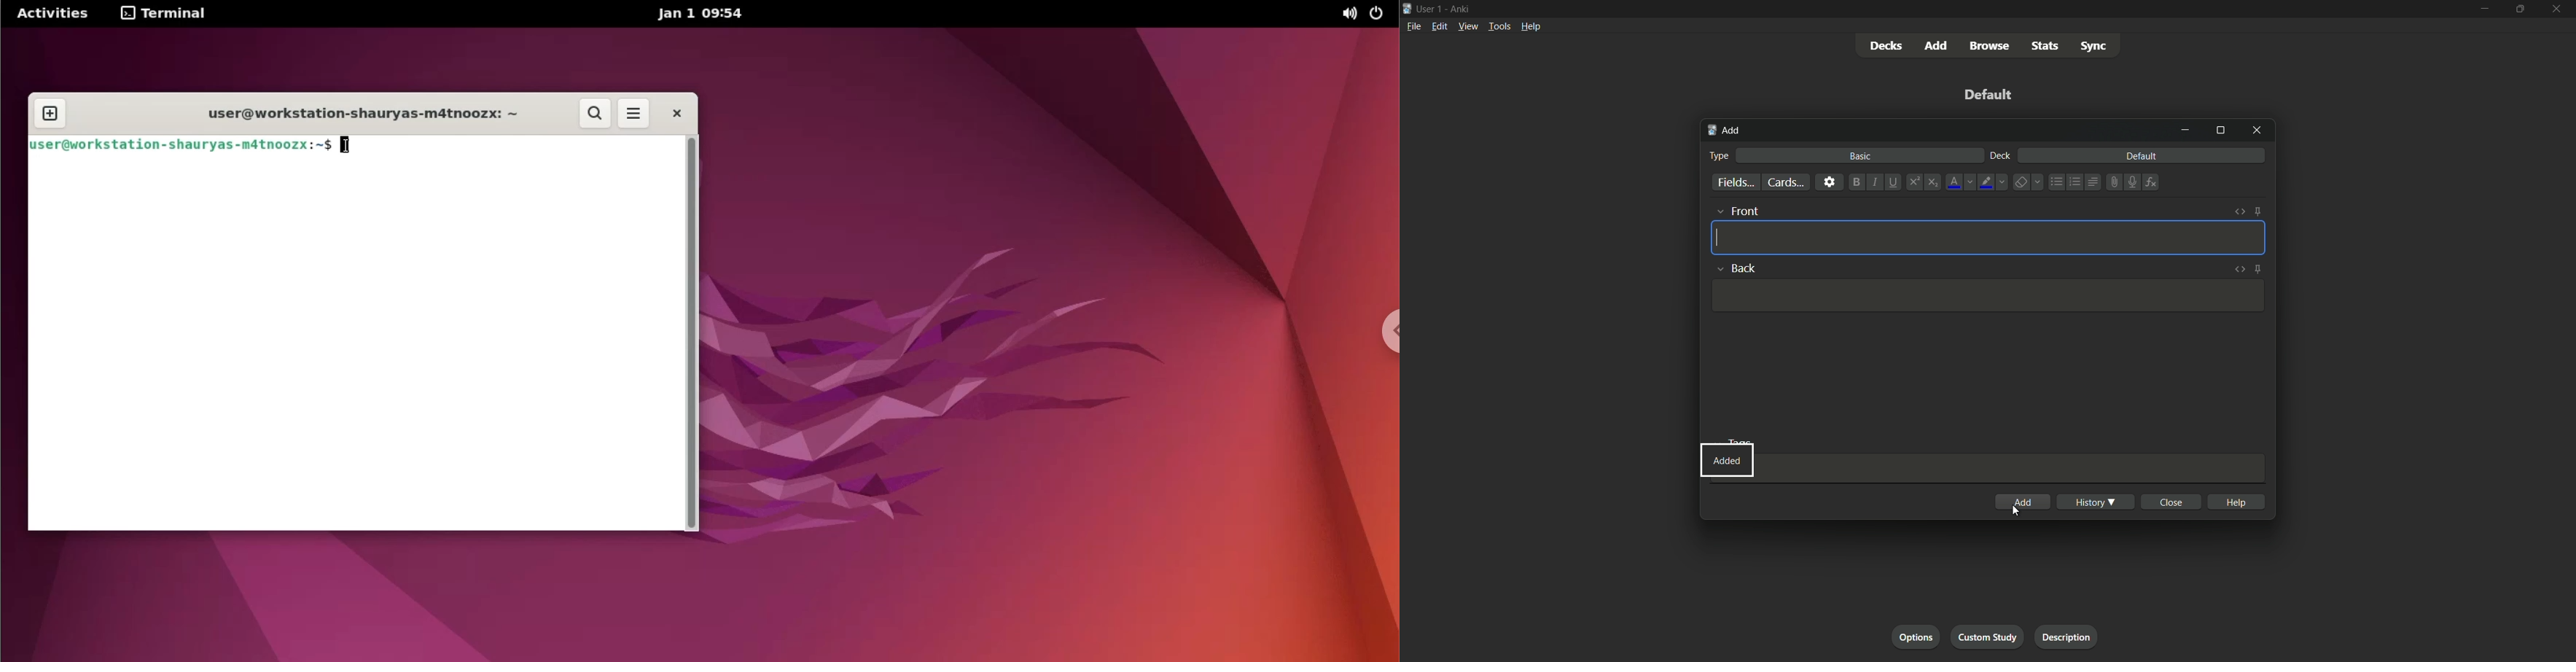  I want to click on default, so click(2141, 156).